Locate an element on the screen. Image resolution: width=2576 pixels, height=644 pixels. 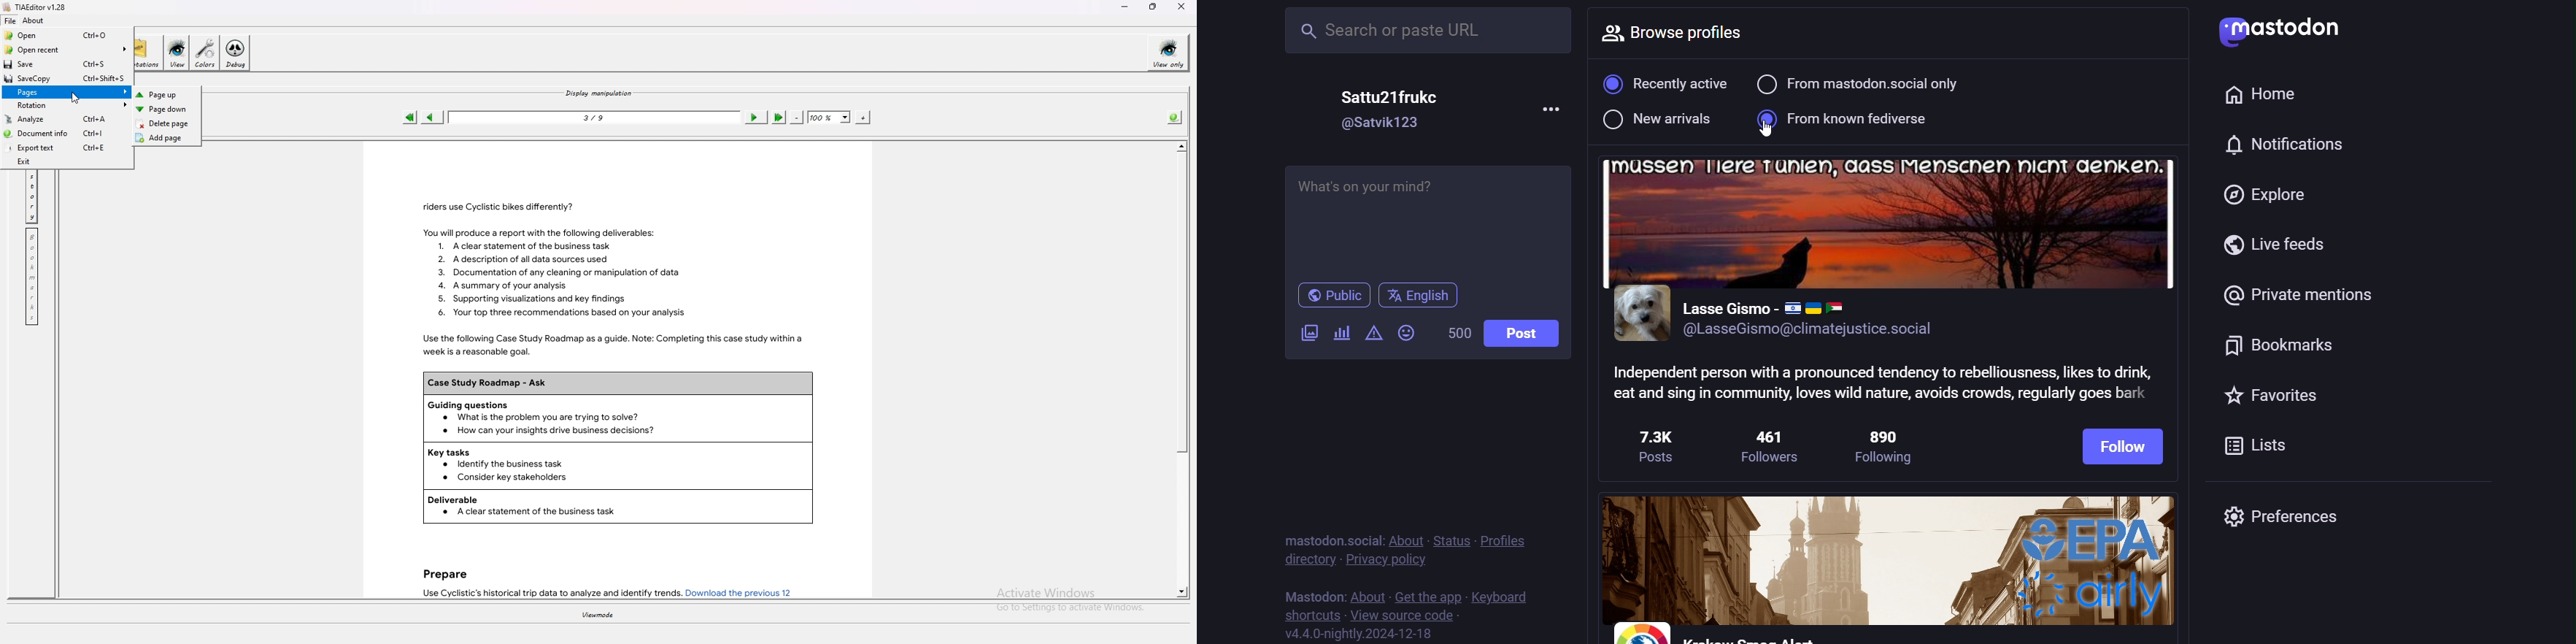
Sattu21frukc is located at coordinates (1387, 95).